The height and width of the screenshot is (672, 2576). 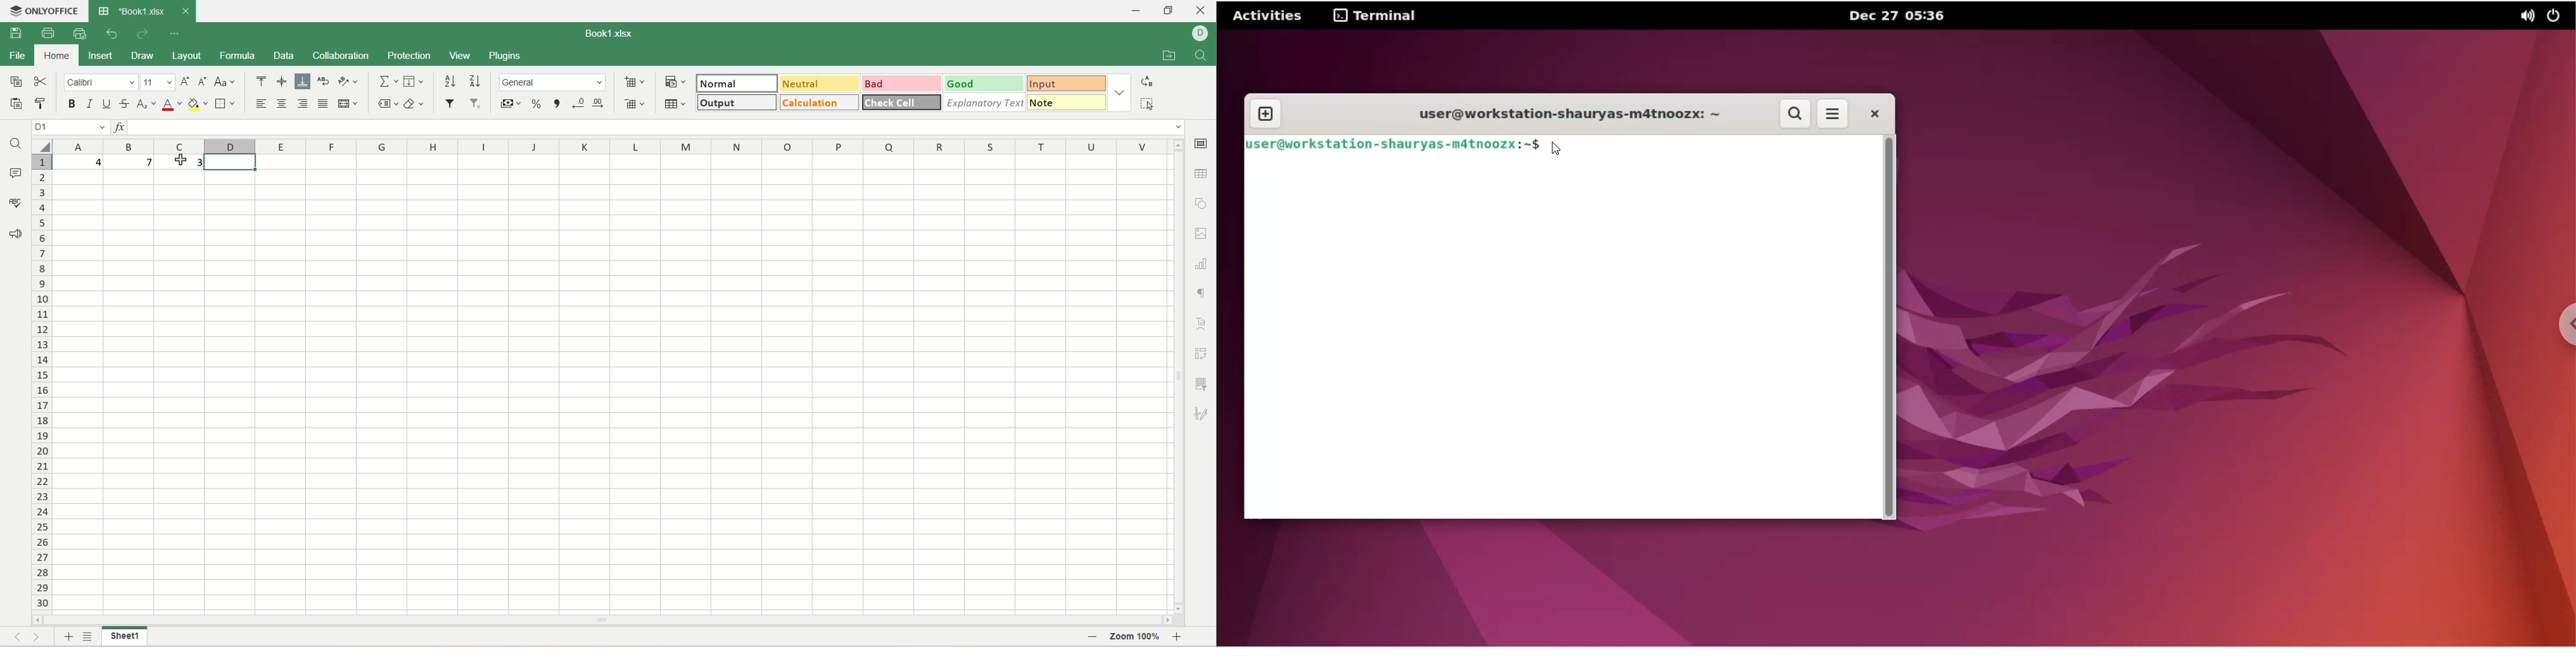 I want to click on Activities, so click(x=1269, y=14).